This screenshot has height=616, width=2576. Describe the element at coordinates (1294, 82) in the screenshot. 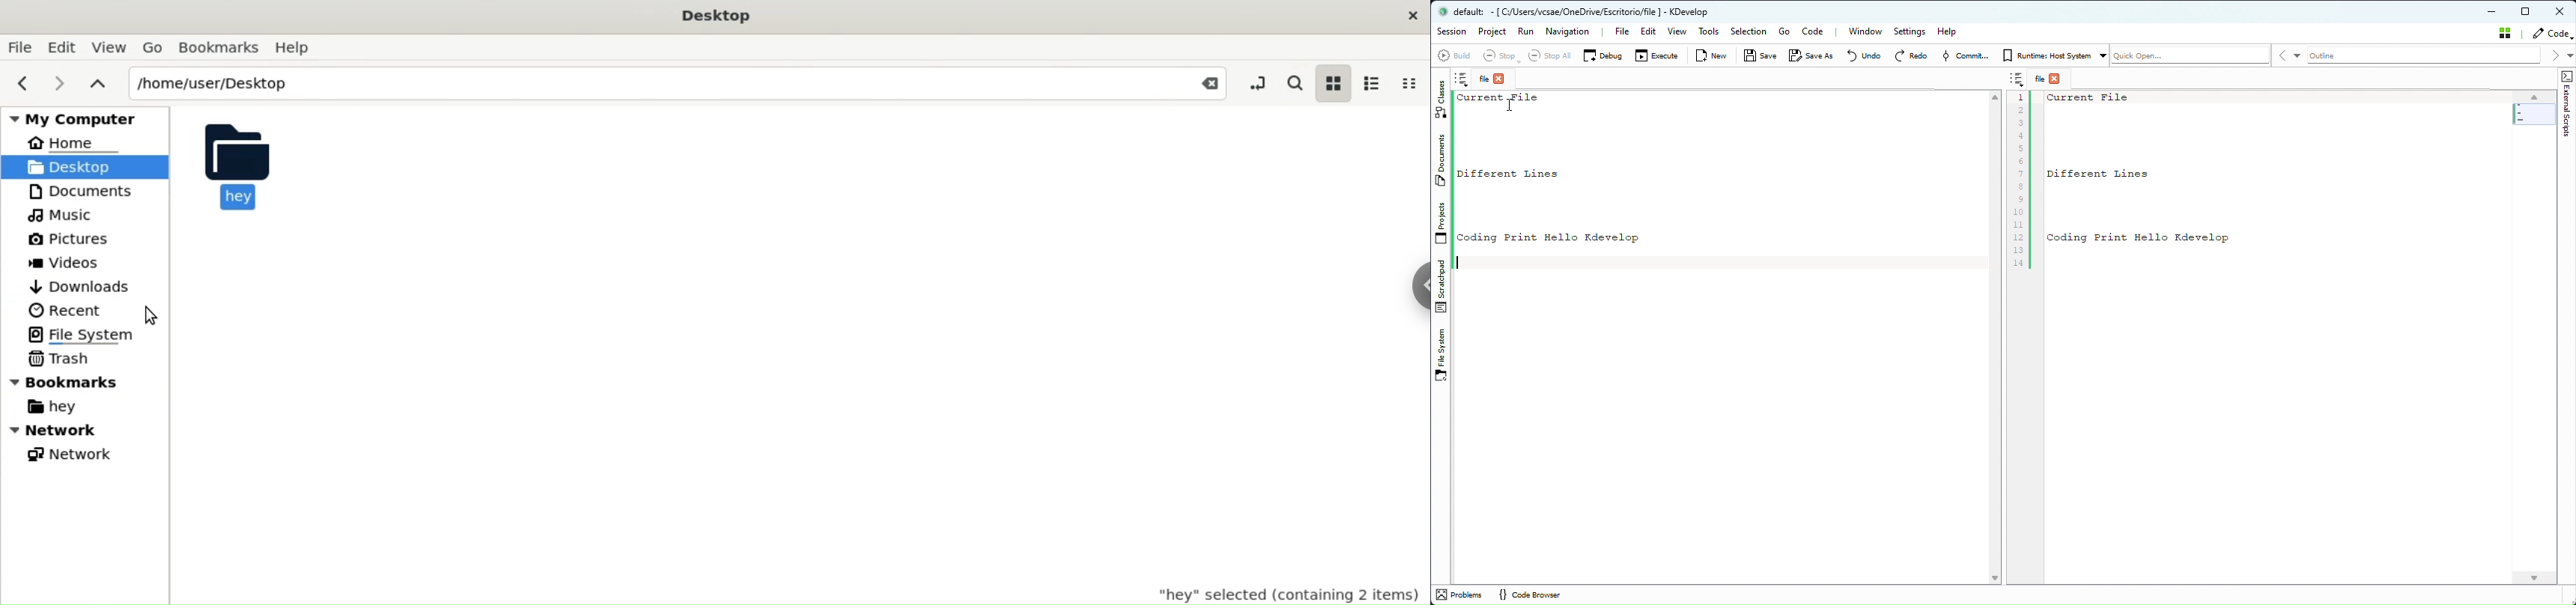

I see `search` at that location.